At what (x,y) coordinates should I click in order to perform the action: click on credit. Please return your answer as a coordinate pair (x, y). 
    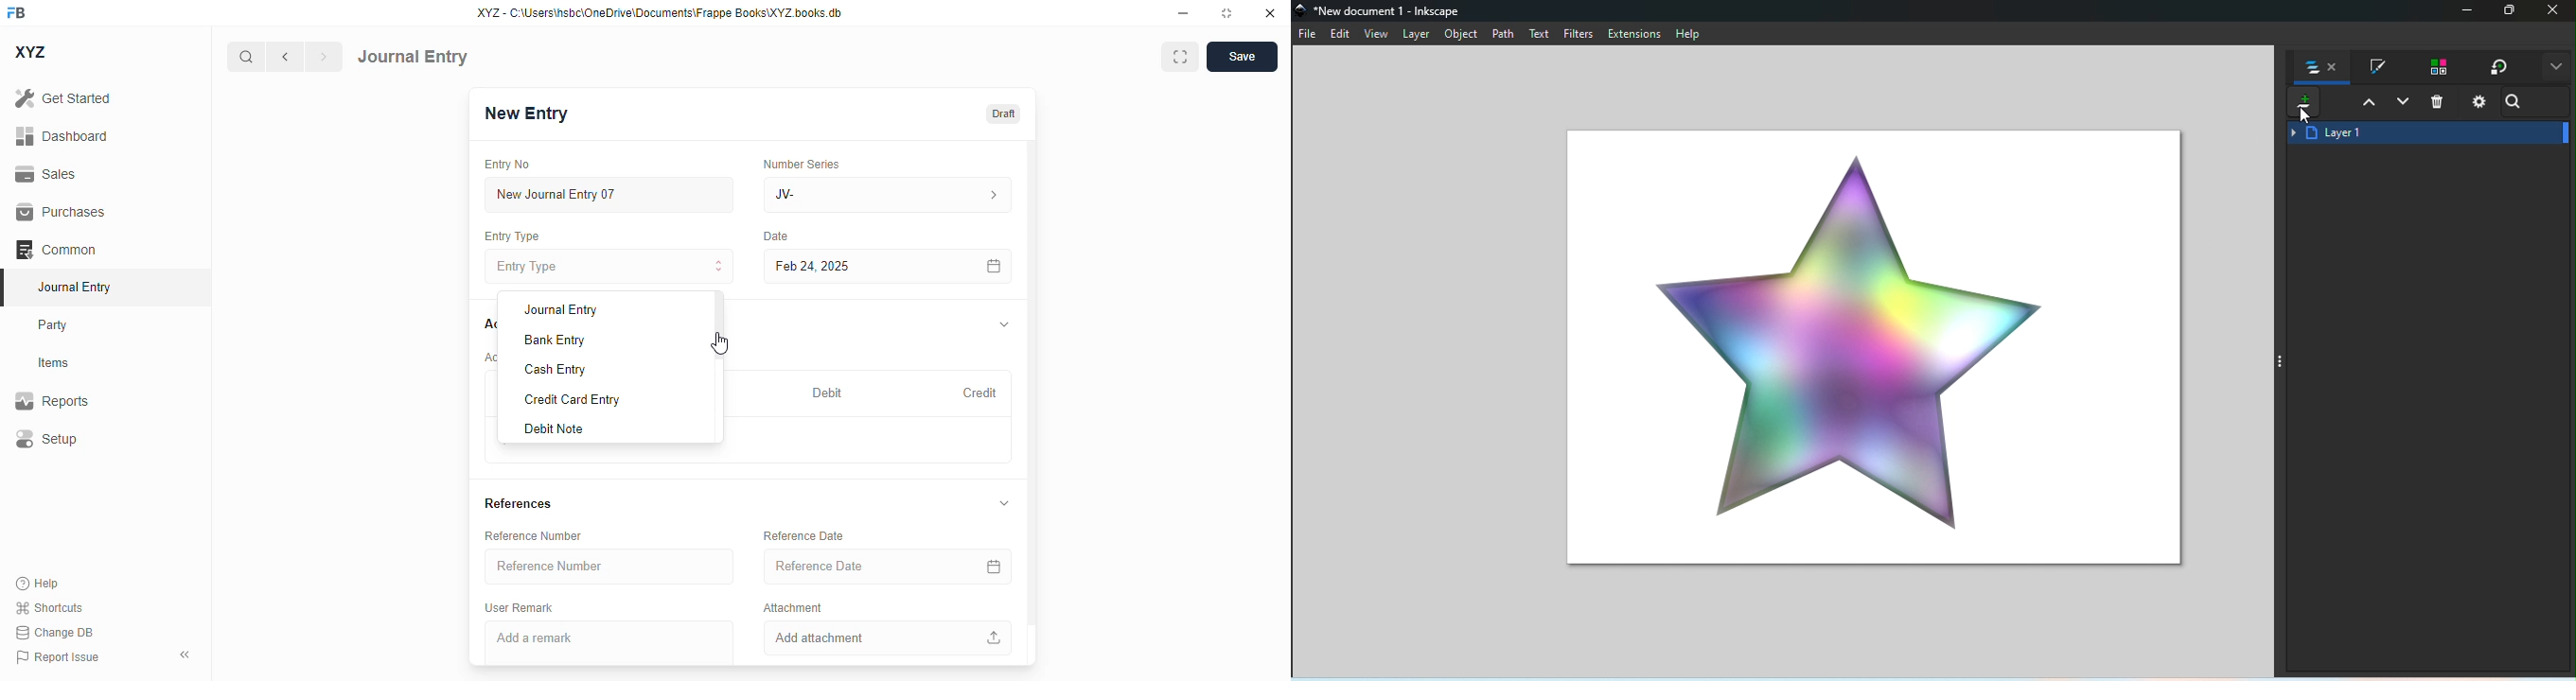
    Looking at the image, I should click on (981, 393).